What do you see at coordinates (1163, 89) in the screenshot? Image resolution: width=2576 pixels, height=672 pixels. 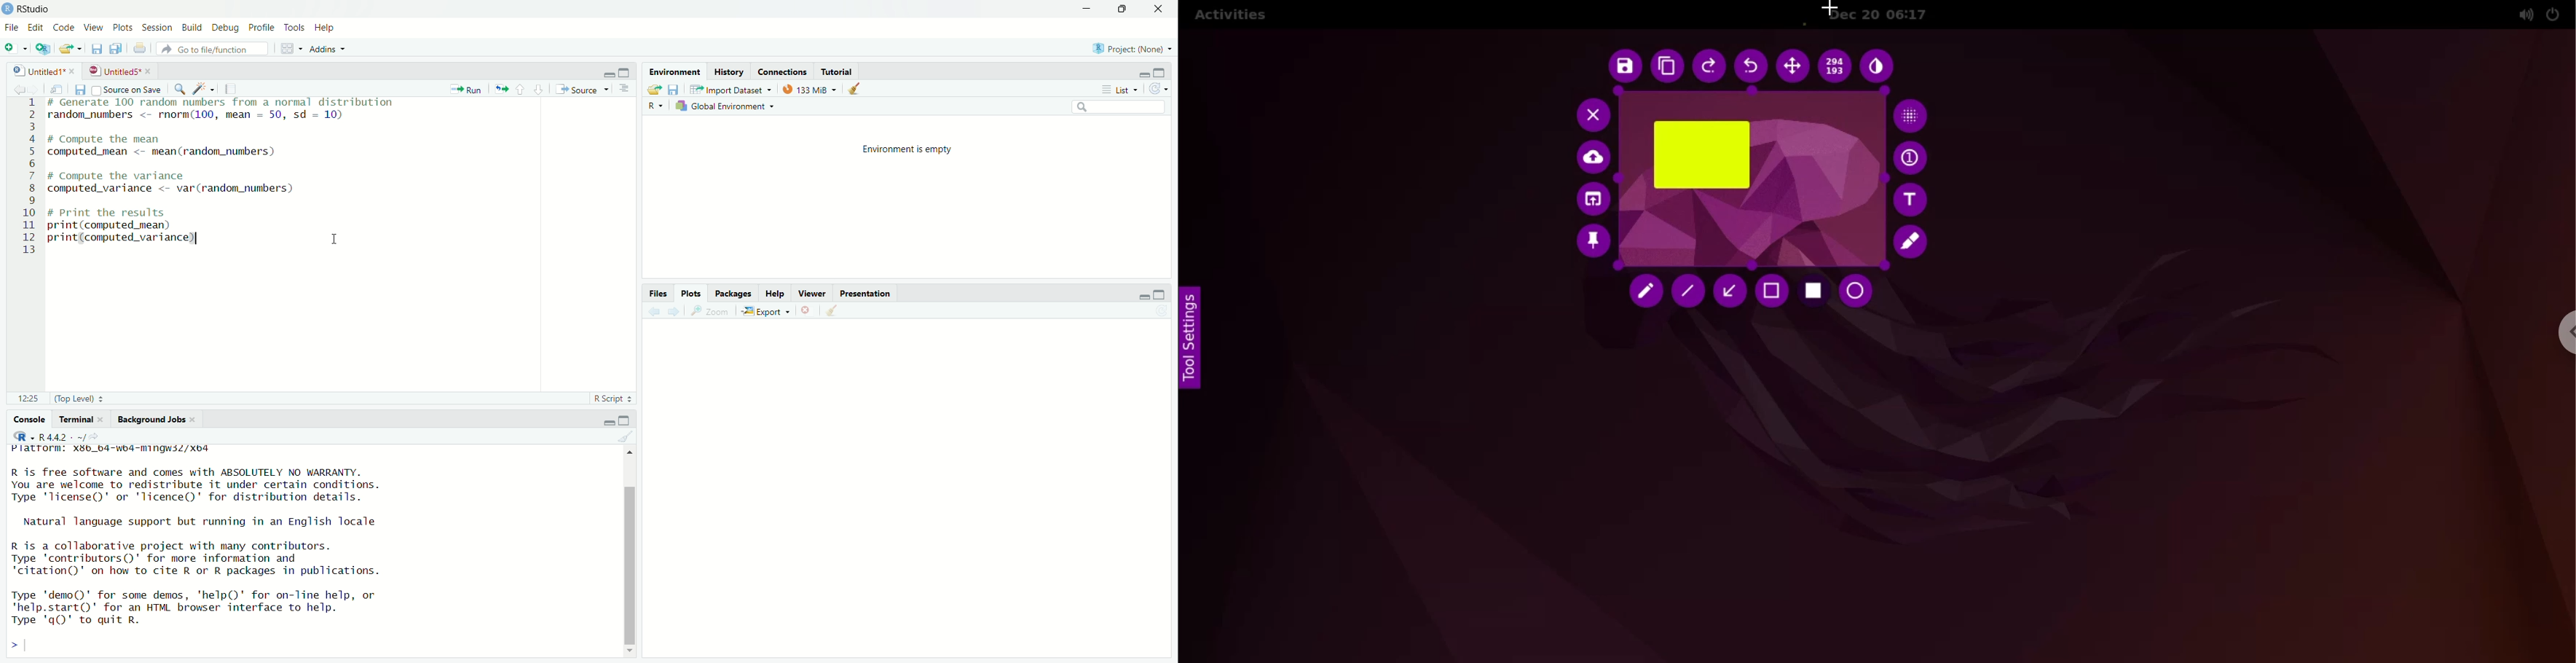 I see `refresh the list of objects in the environment` at bounding box center [1163, 89].